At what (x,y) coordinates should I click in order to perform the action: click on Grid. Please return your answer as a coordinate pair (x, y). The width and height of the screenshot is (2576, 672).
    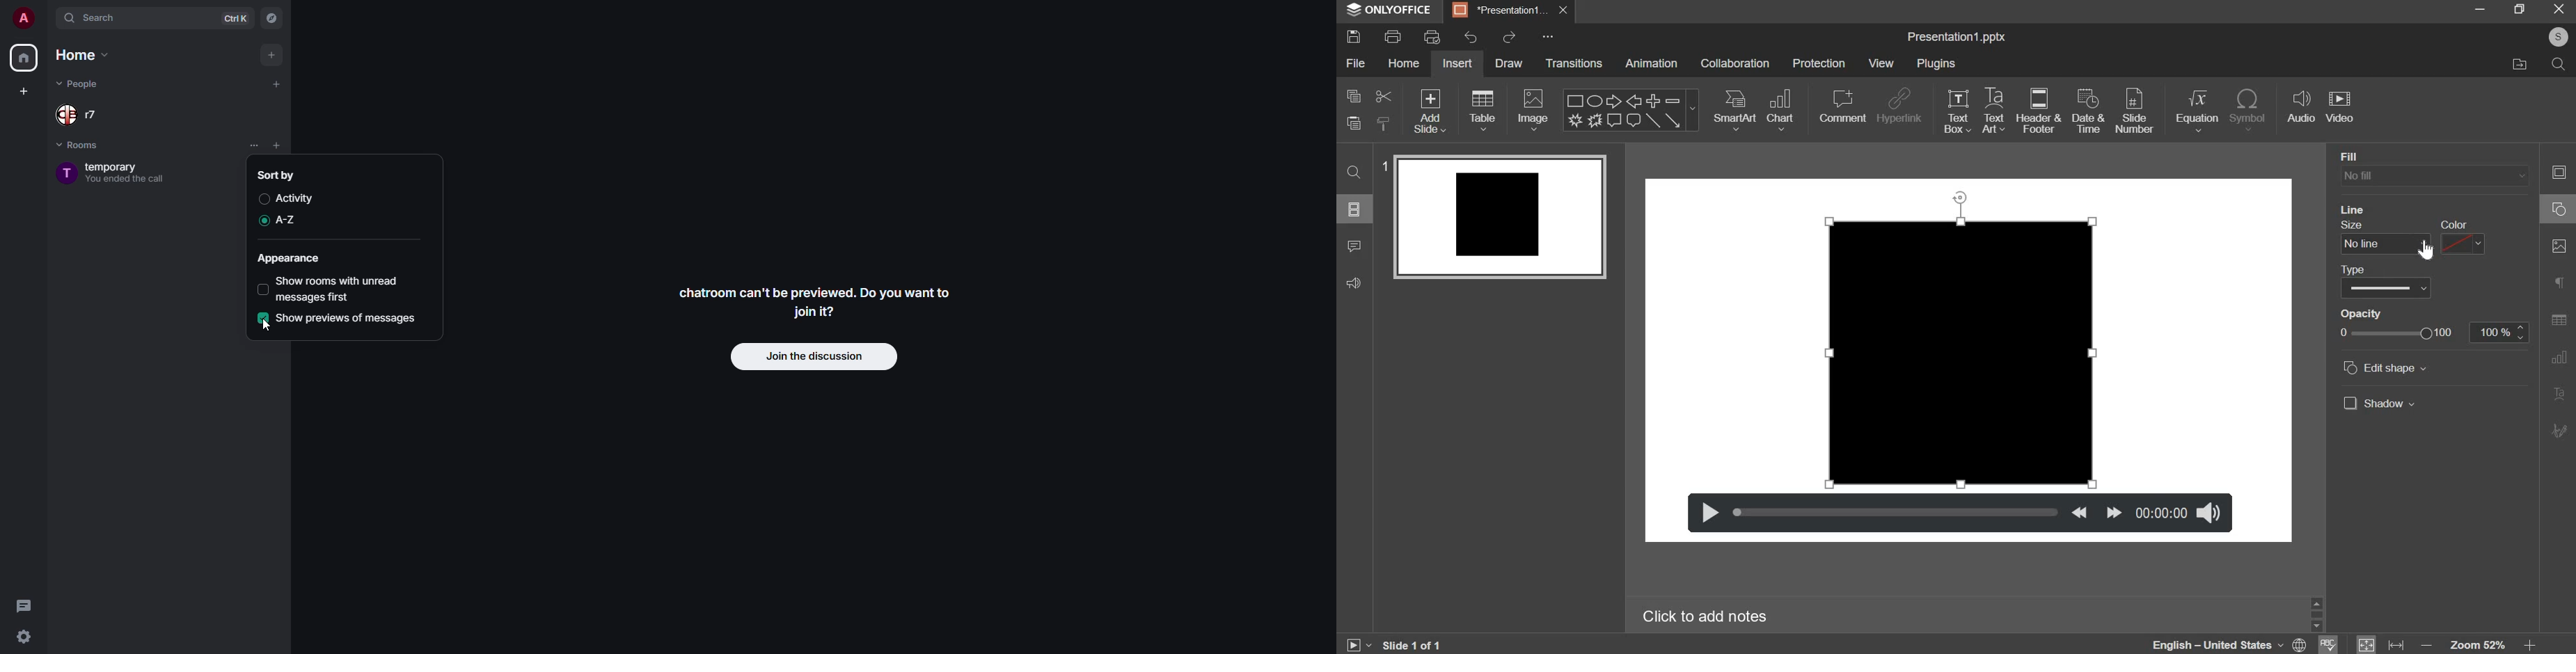
    Looking at the image, I should click on (2559, 321).